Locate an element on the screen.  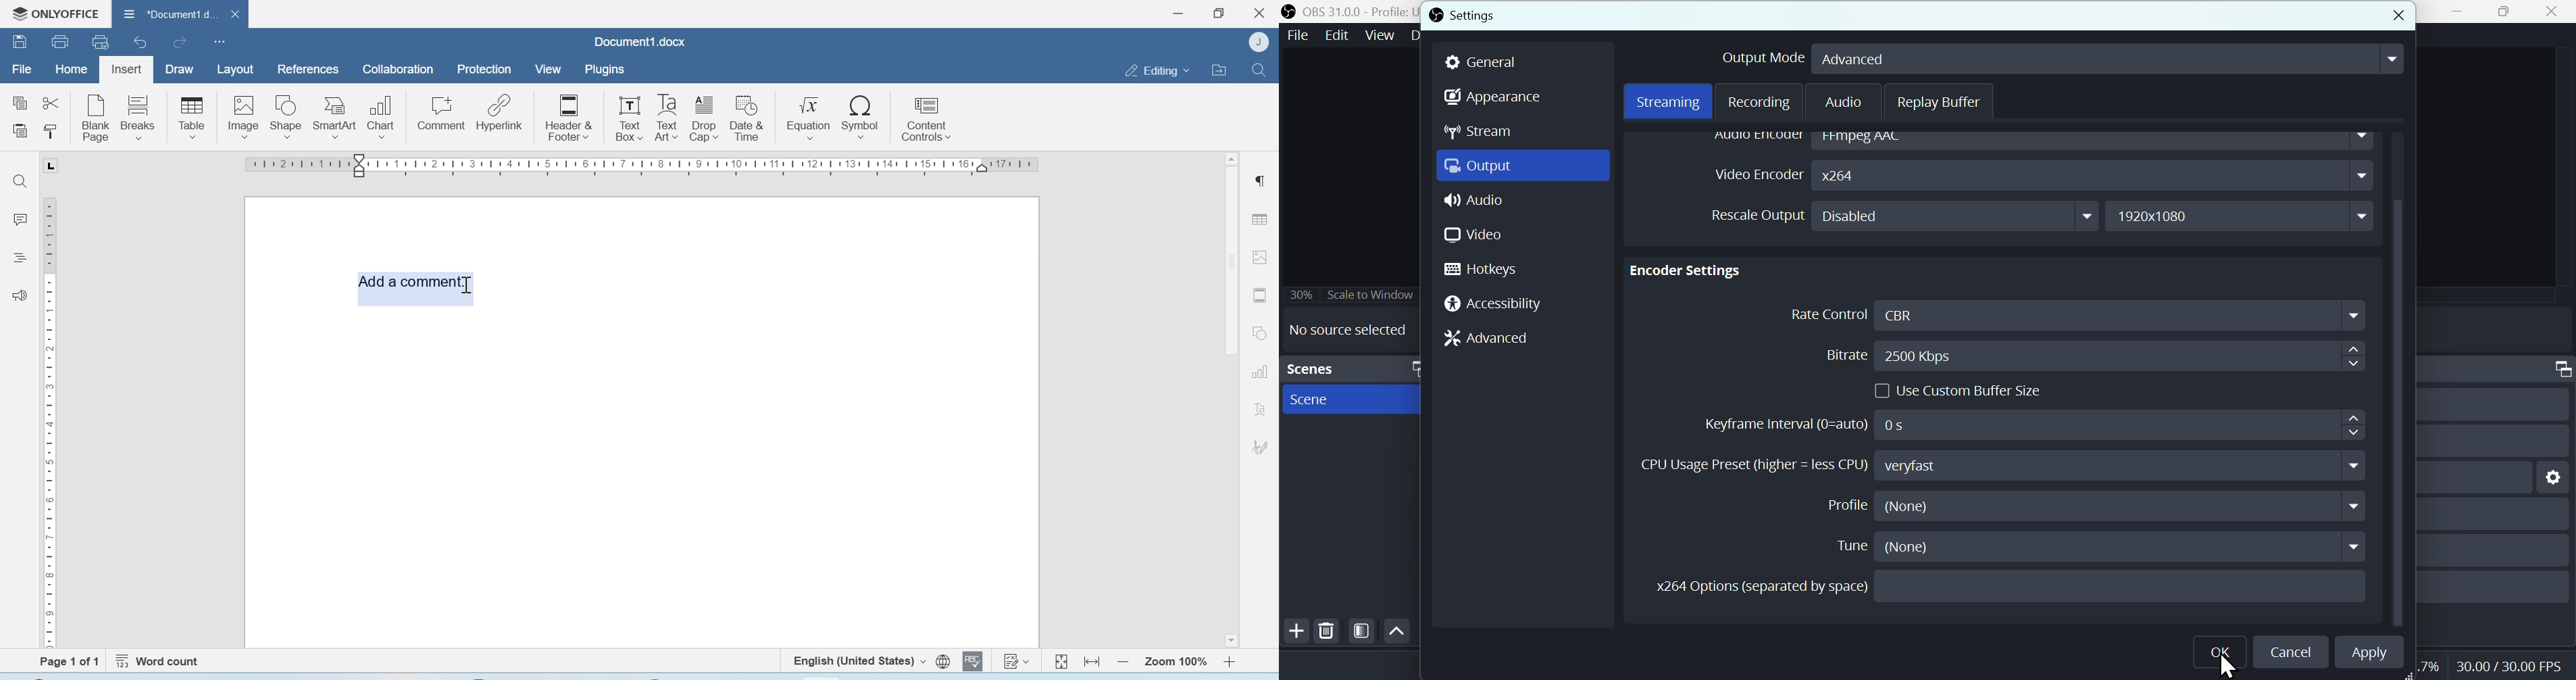
CPU Usage Preset is located at coordinates (2003, 464).